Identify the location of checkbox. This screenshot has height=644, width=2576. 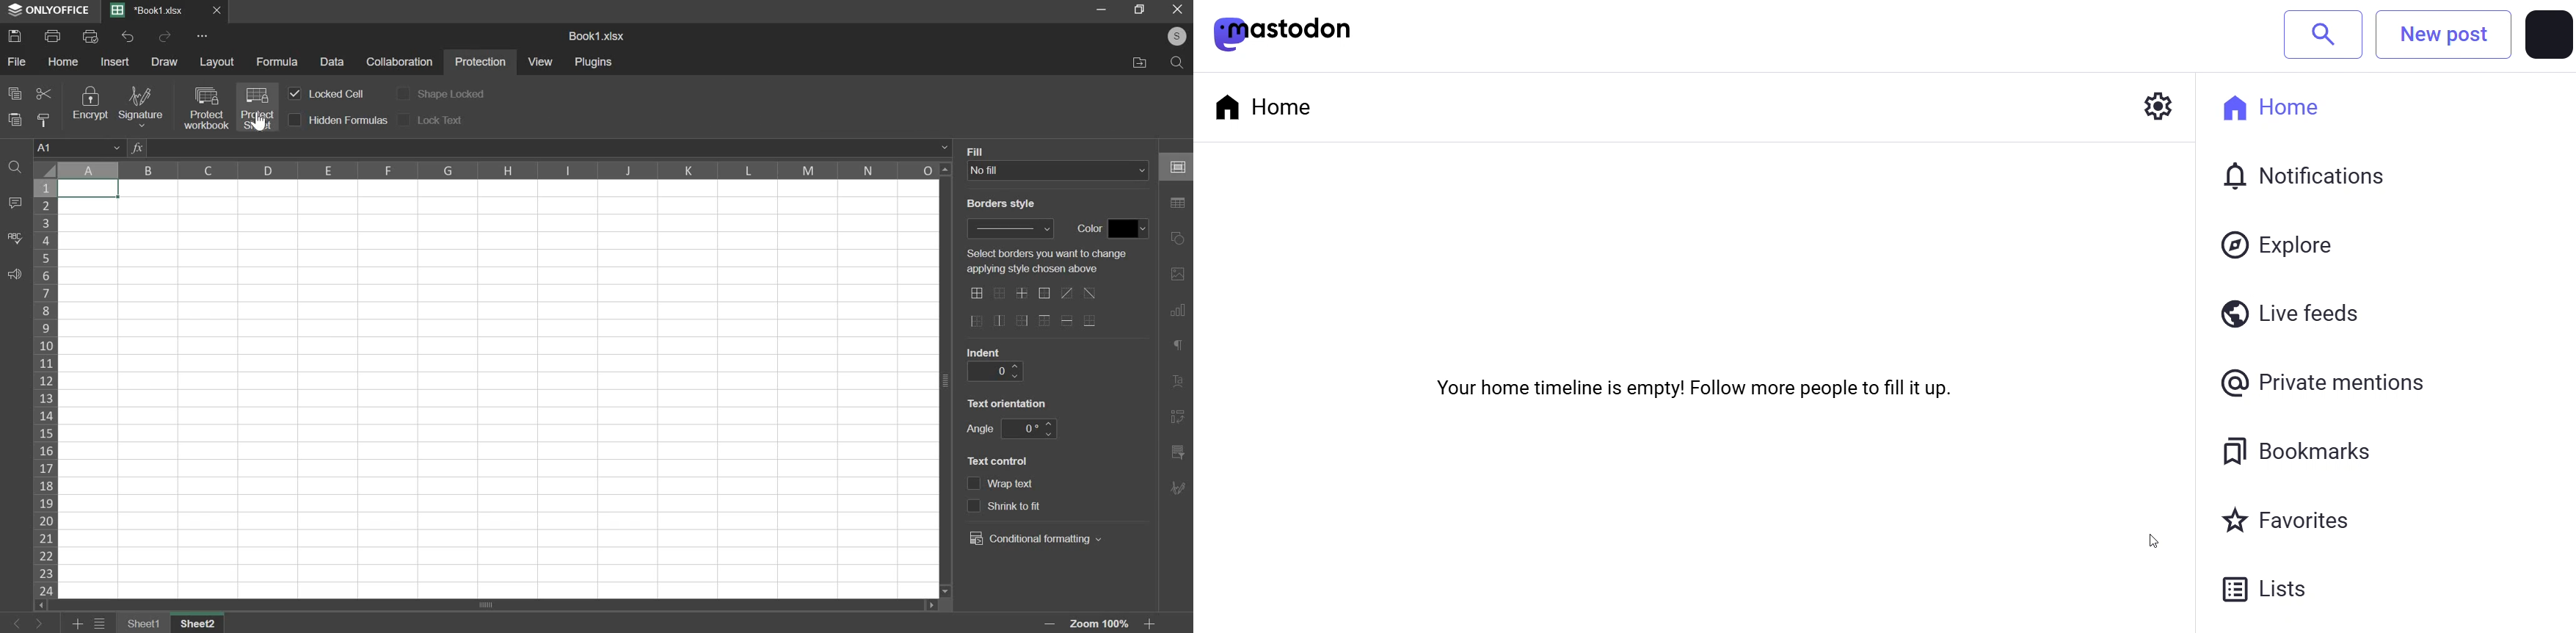
(296, 120).